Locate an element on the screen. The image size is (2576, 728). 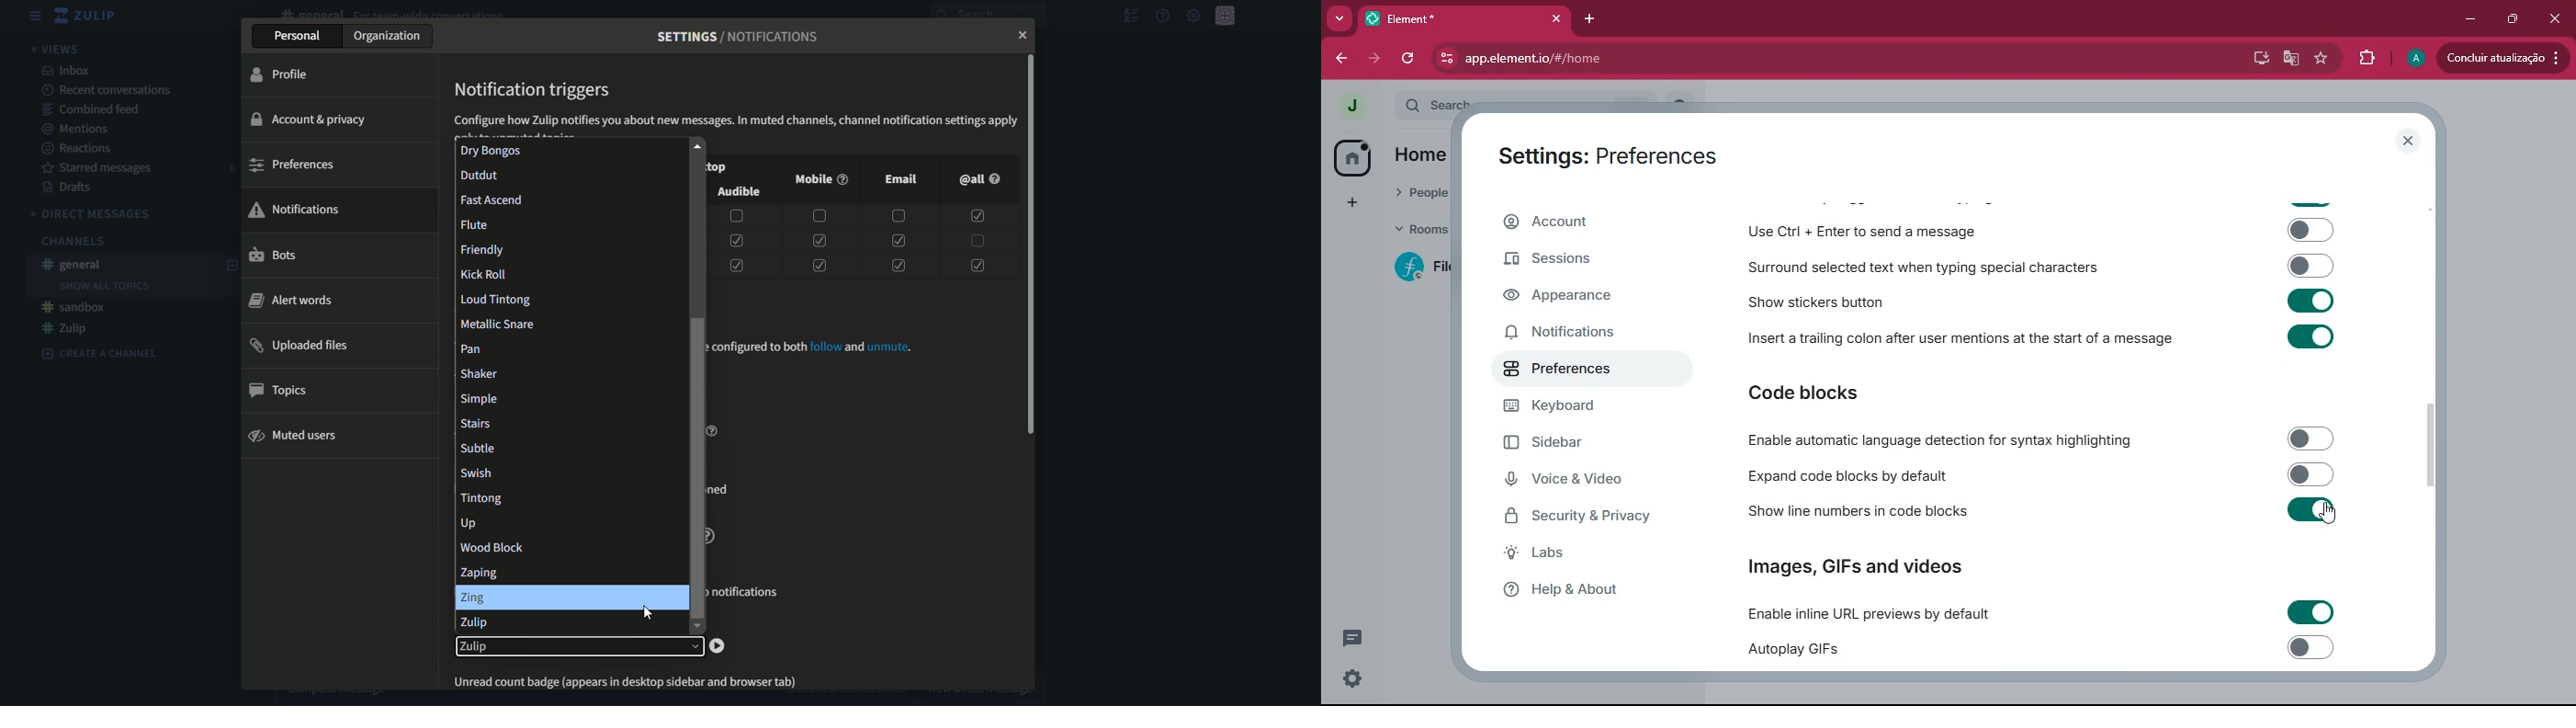
stairs is located at coordinates (568, 423).